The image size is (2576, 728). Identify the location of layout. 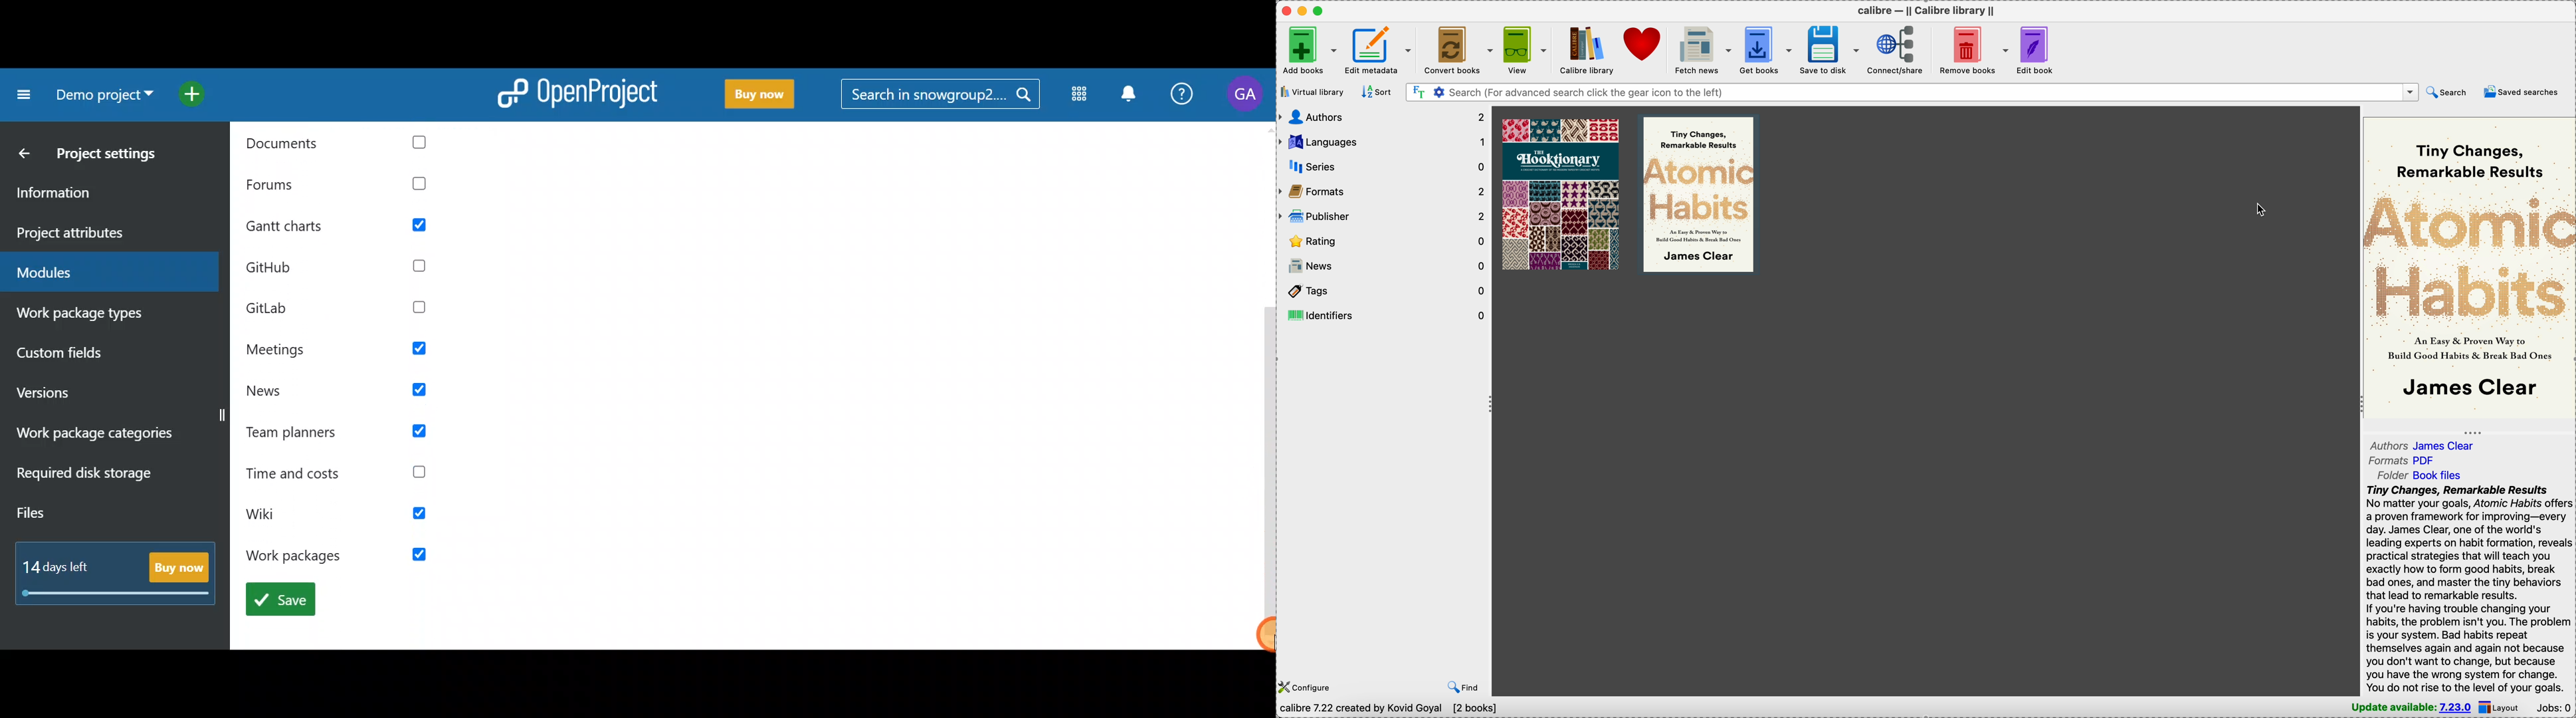
(2506, 708).